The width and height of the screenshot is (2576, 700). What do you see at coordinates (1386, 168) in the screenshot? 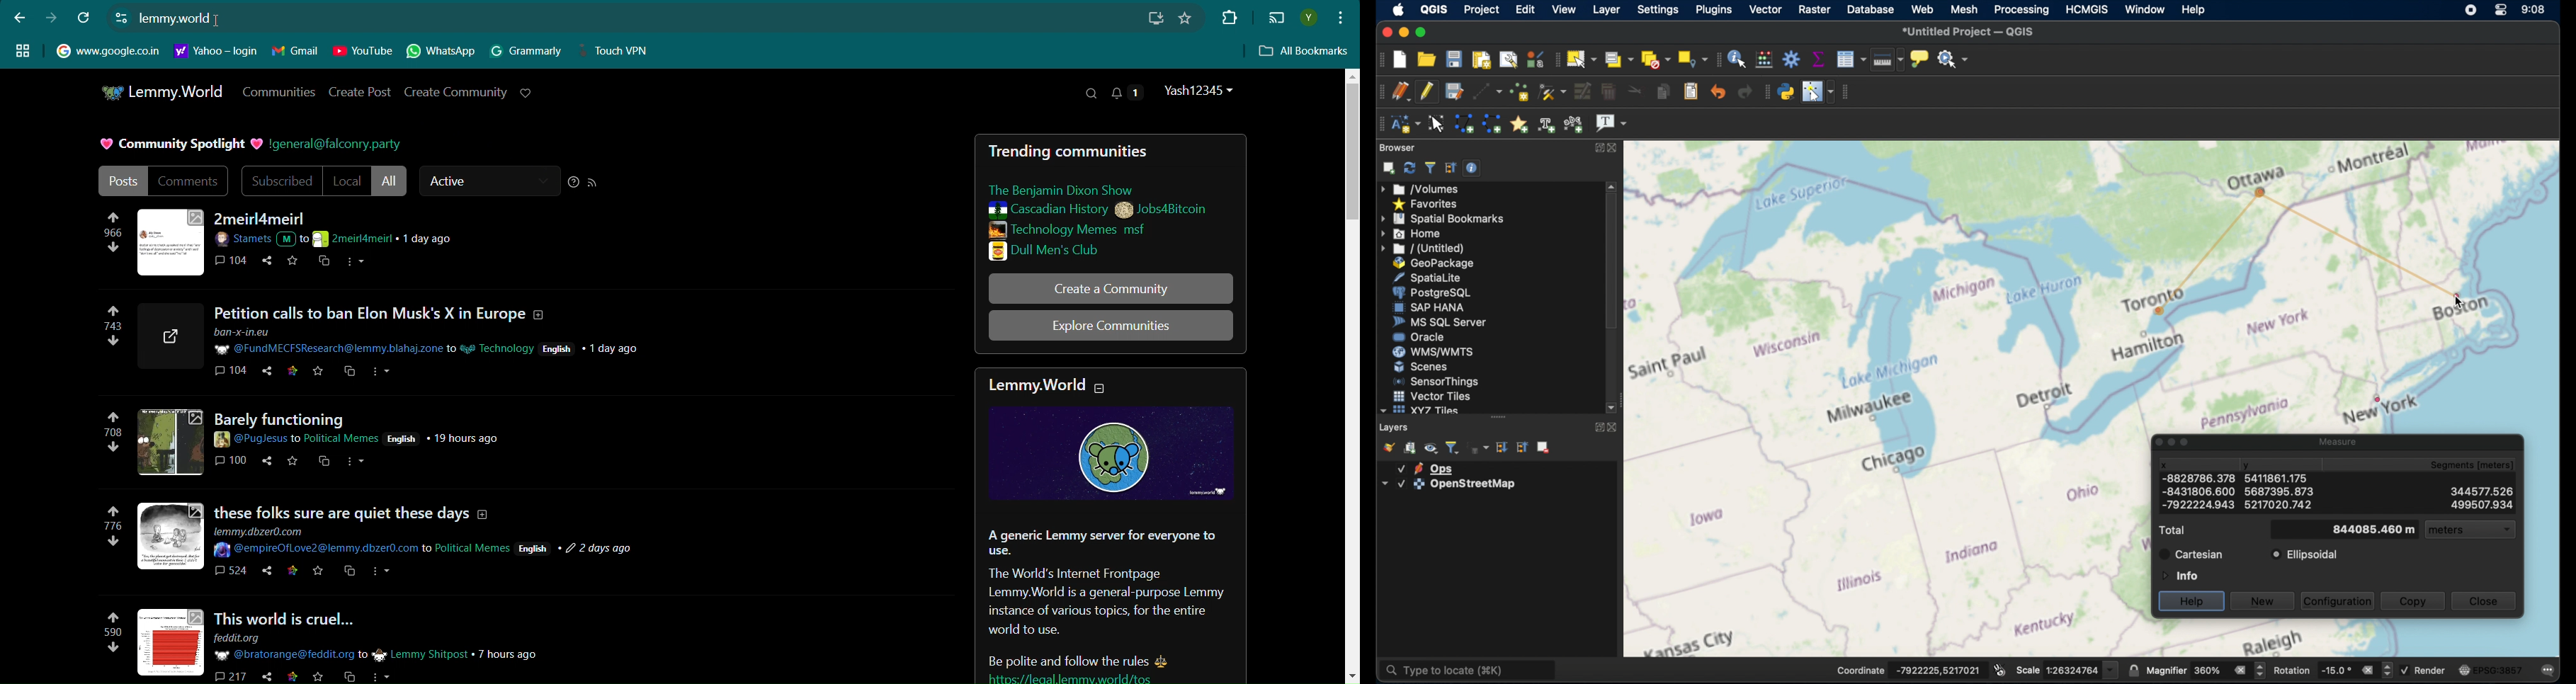
I see `add selected layers` at bounding box center [1386, 168].